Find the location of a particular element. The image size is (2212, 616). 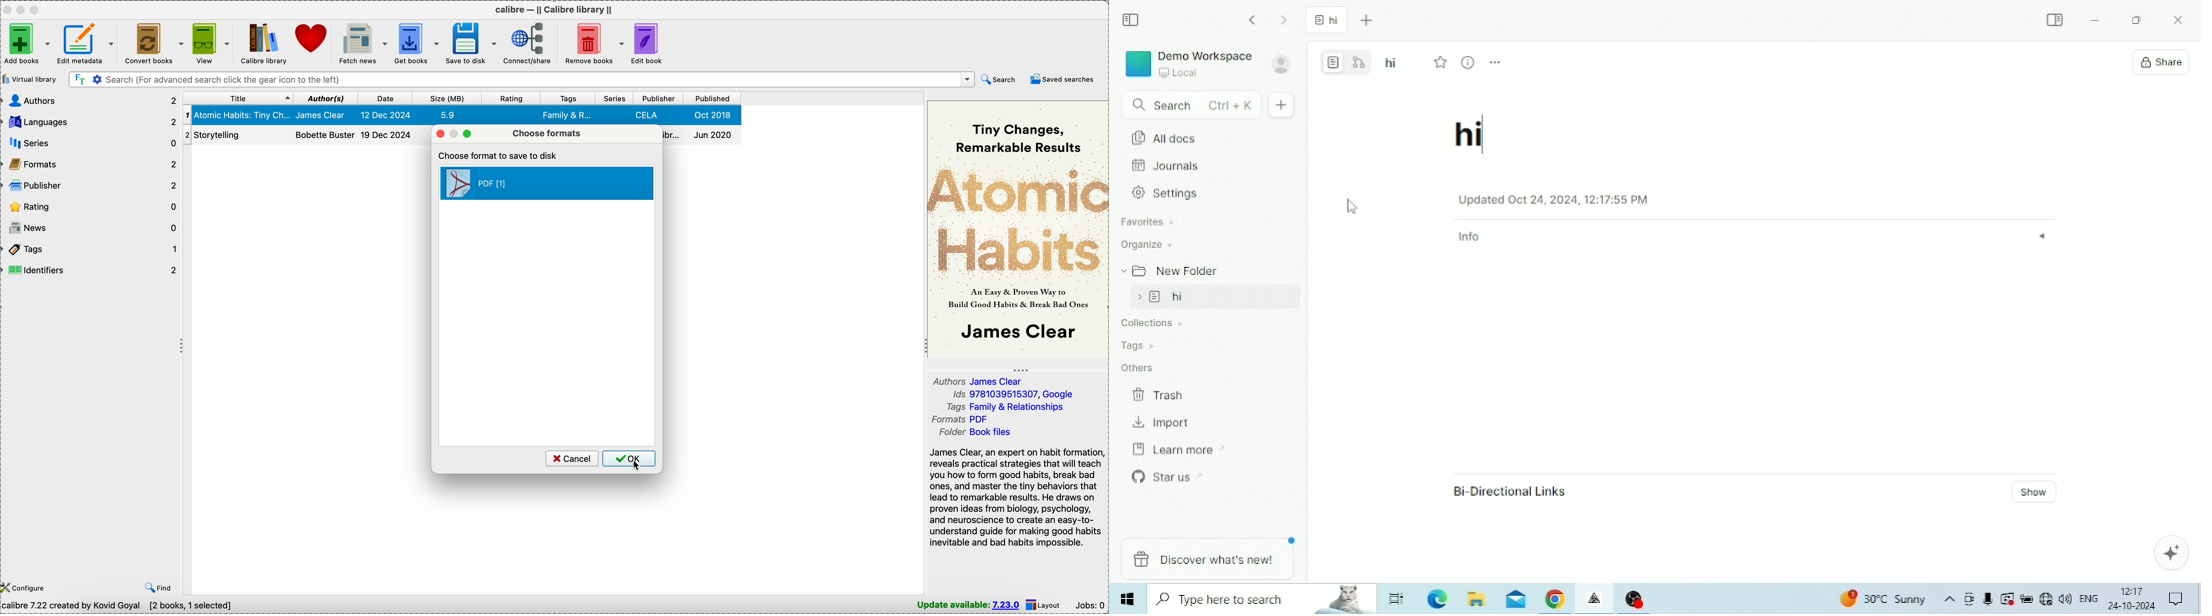

update available: 7.23.0 is located at coordinates (970, 605).